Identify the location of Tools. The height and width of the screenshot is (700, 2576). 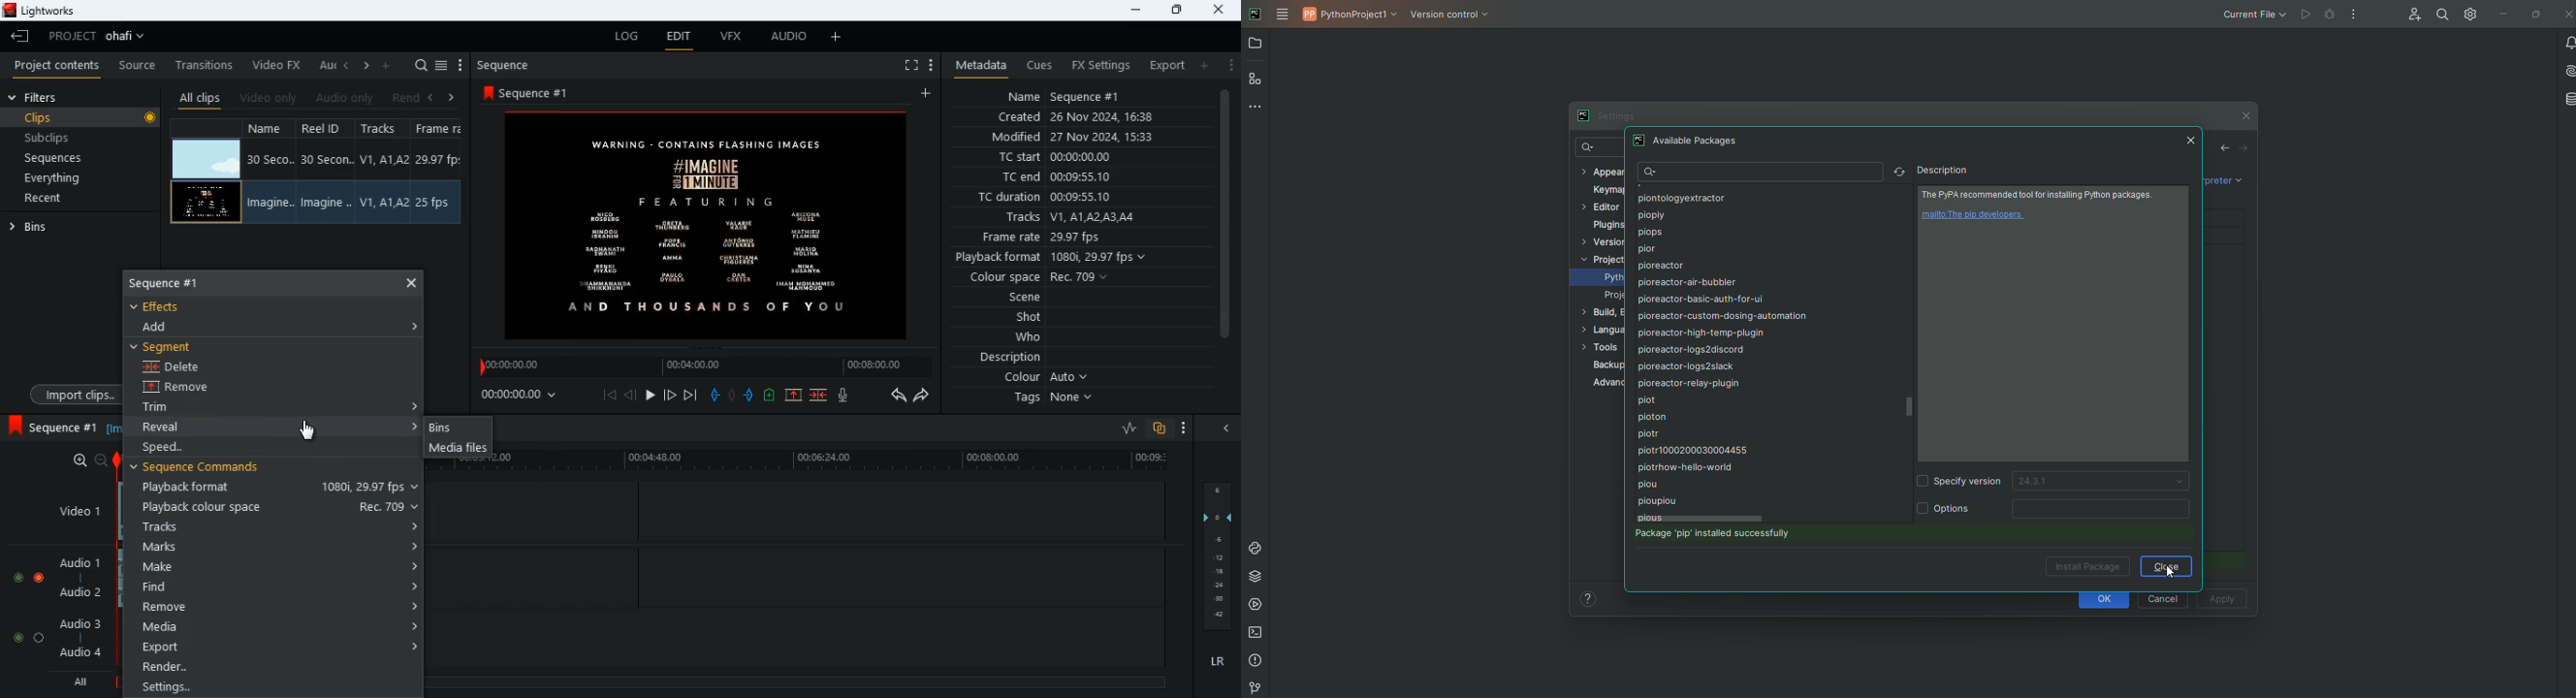
(1602, 348).